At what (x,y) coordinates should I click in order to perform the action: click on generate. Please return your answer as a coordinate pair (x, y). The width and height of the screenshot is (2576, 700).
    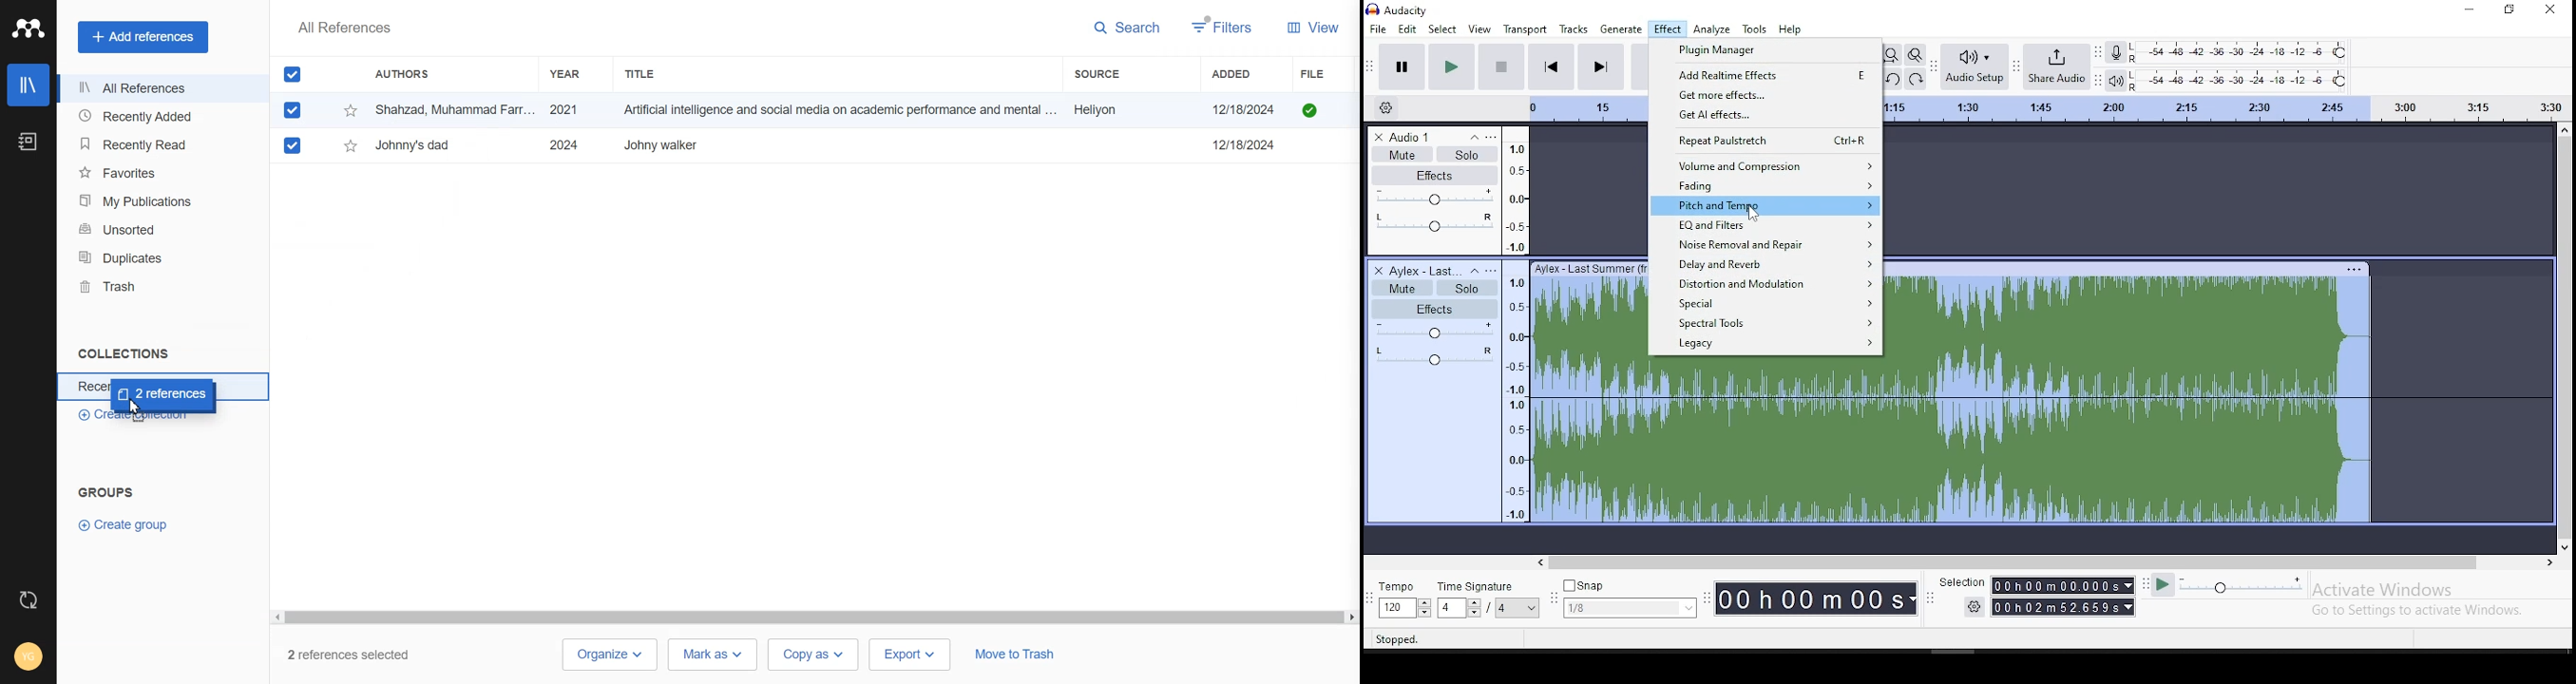
    Looking at the image, I should click on (1622, 30).